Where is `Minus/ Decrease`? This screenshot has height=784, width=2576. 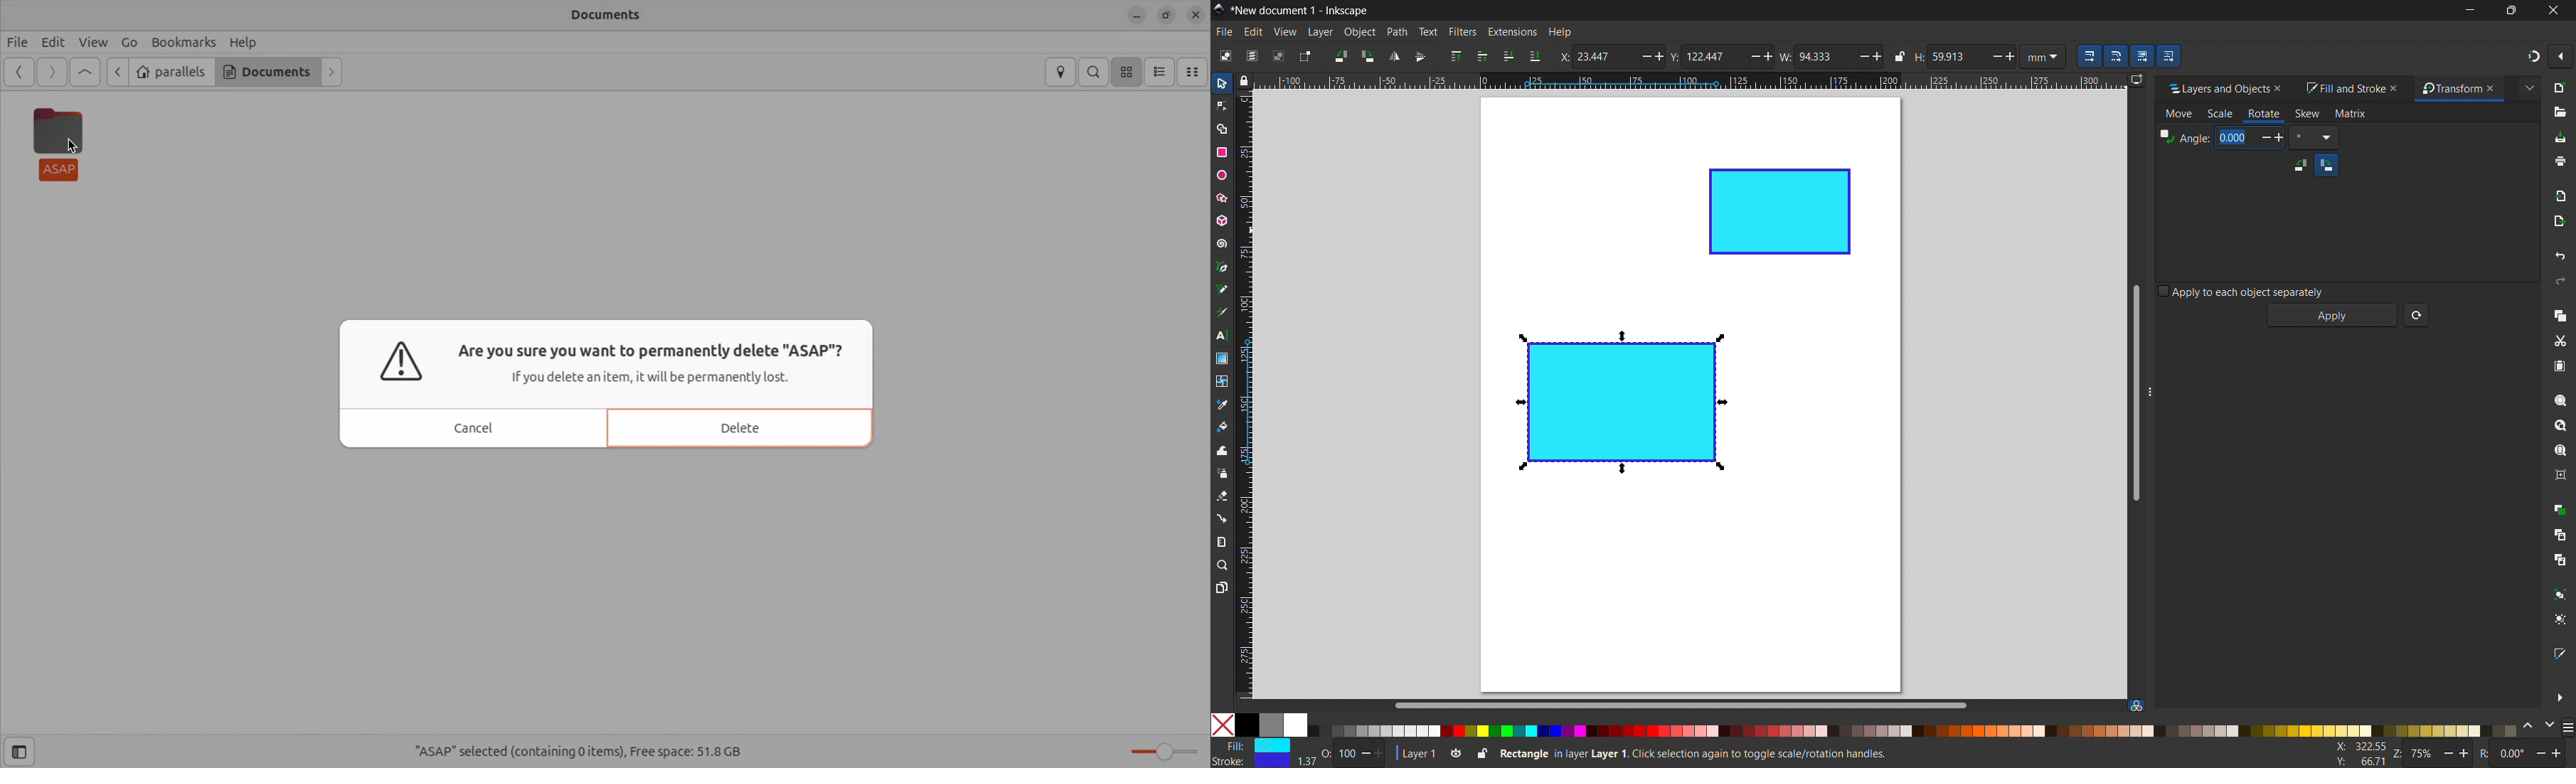
Minus/ Decrease is located at coordinates (1752, 55).